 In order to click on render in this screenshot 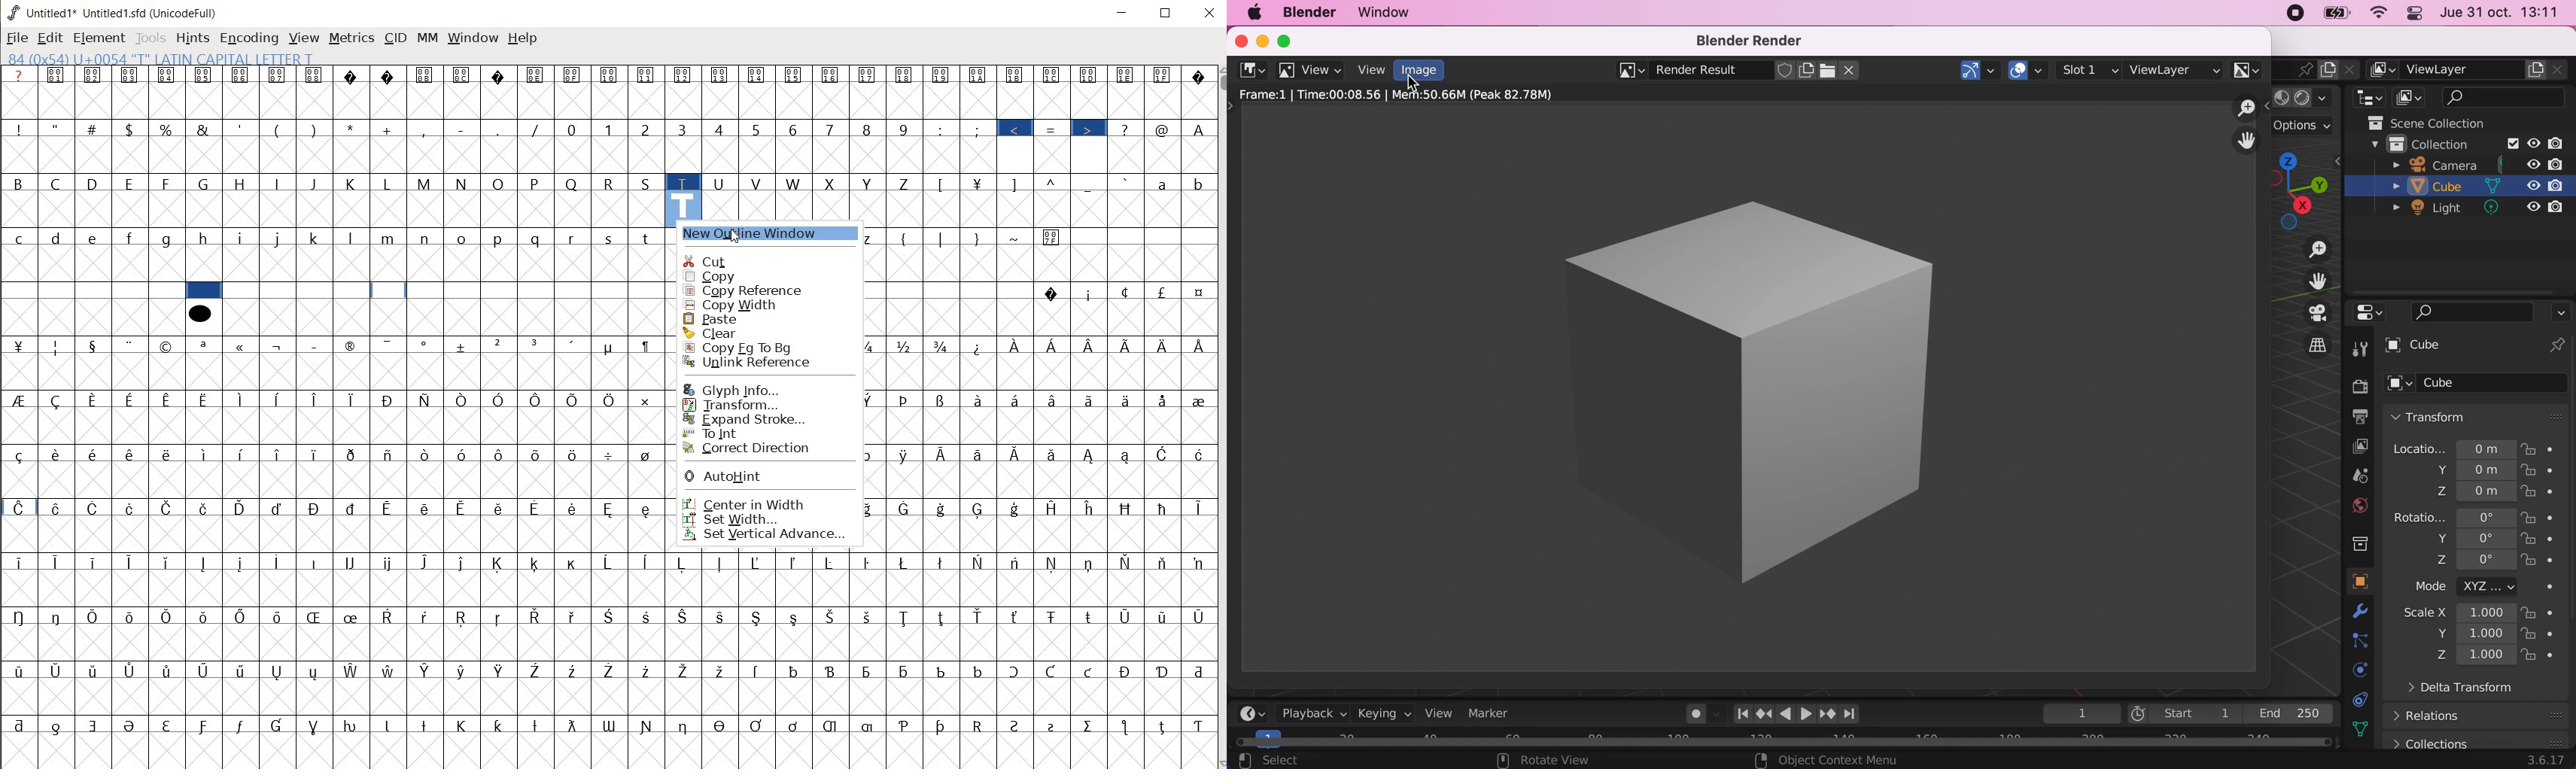, I will do `click(2359, 388)`.